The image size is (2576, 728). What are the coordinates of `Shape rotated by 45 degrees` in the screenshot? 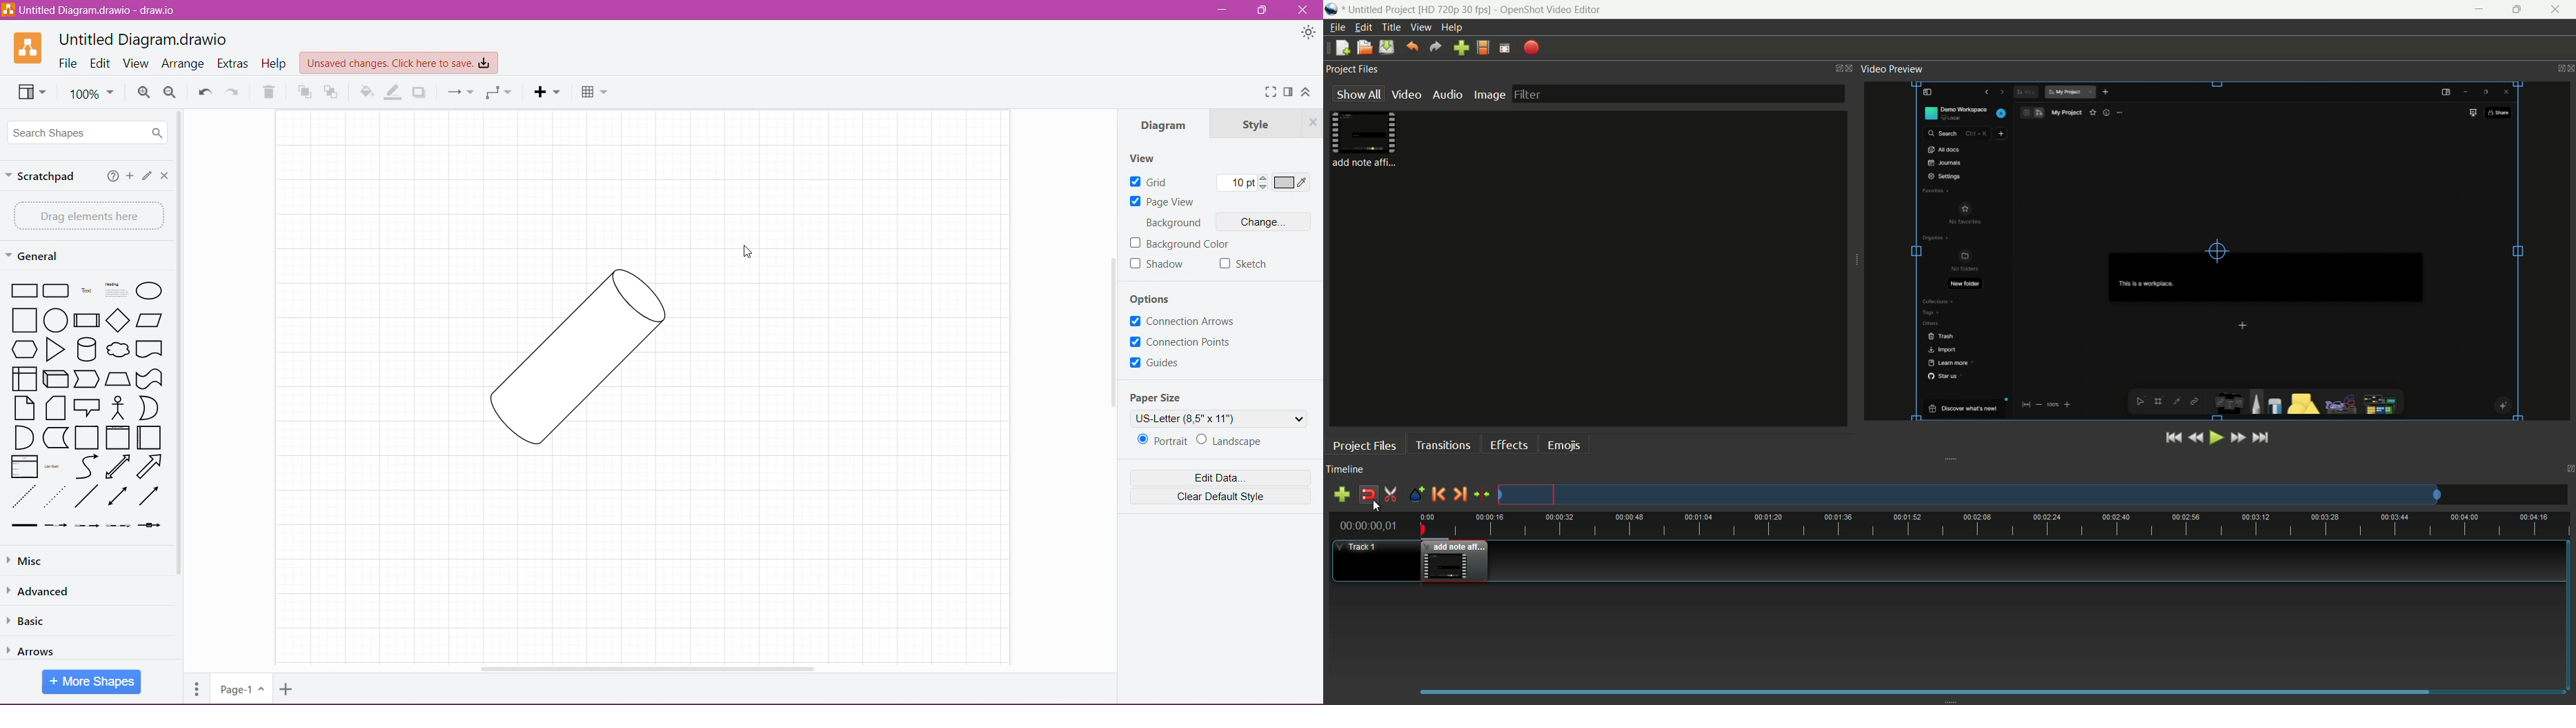 It's located at (564, 355).